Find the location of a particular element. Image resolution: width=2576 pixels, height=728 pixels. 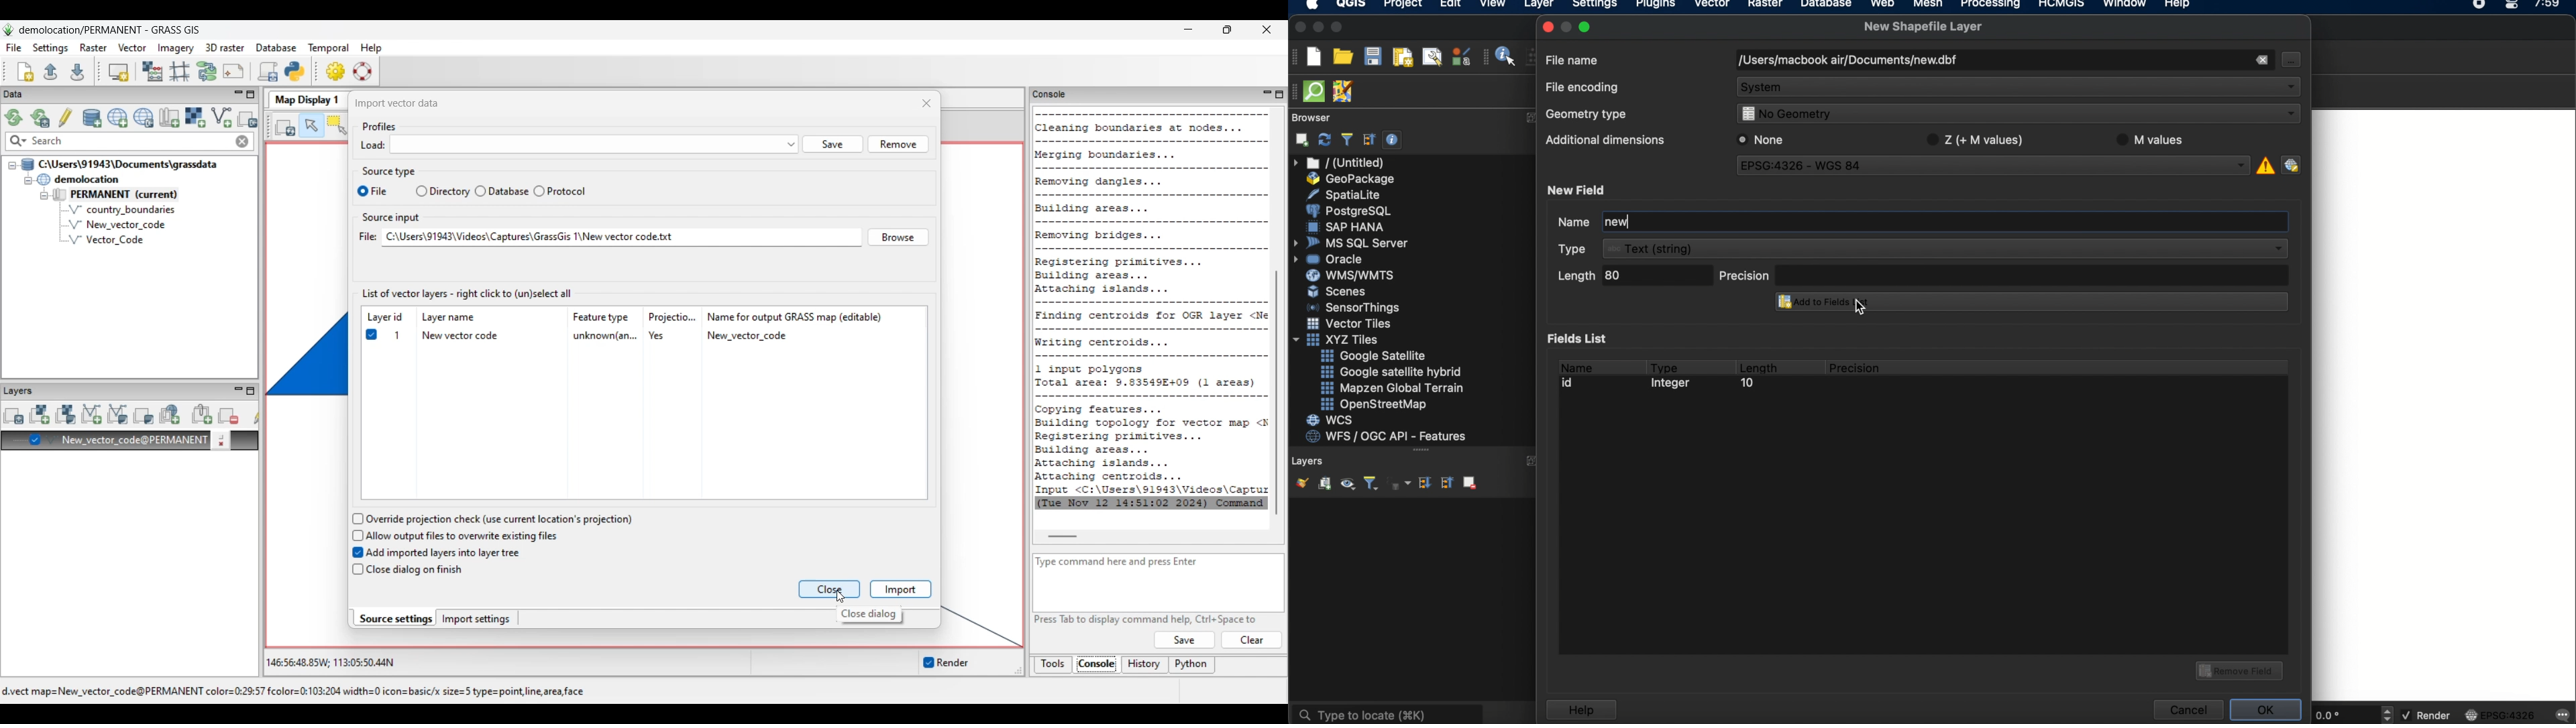

precision is located at coordinates (2004, 274).